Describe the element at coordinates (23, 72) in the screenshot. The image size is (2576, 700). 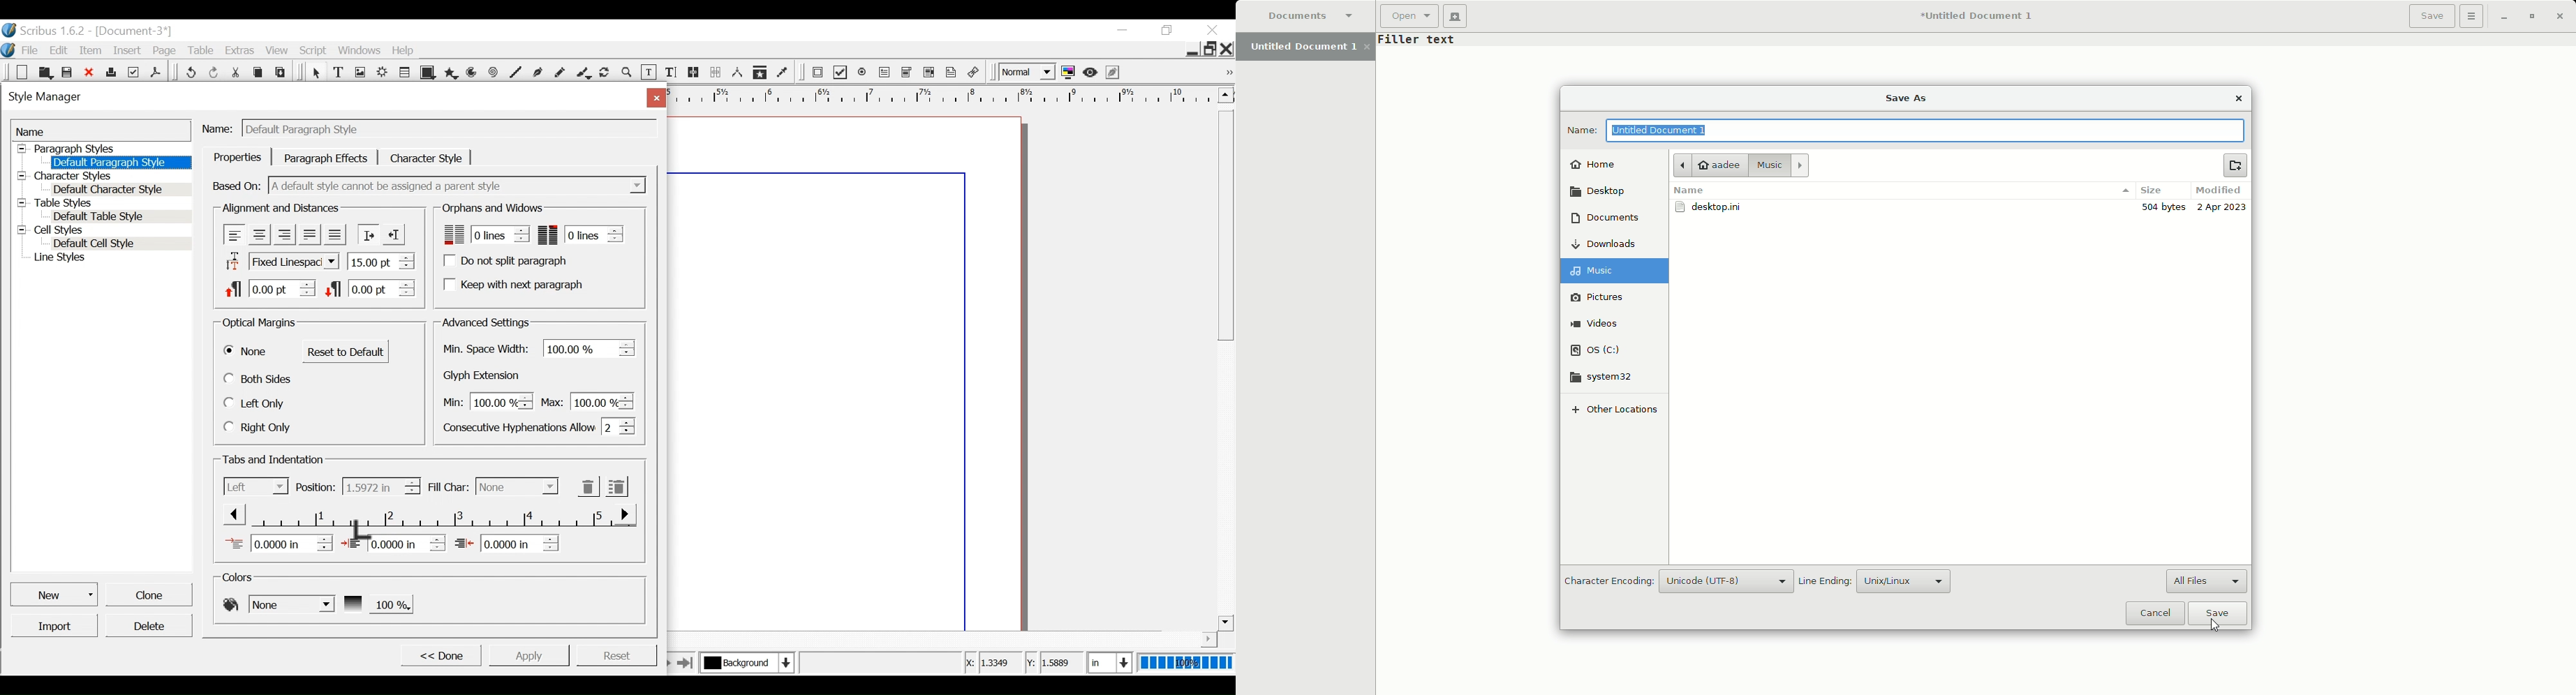
I see `New` at that location.